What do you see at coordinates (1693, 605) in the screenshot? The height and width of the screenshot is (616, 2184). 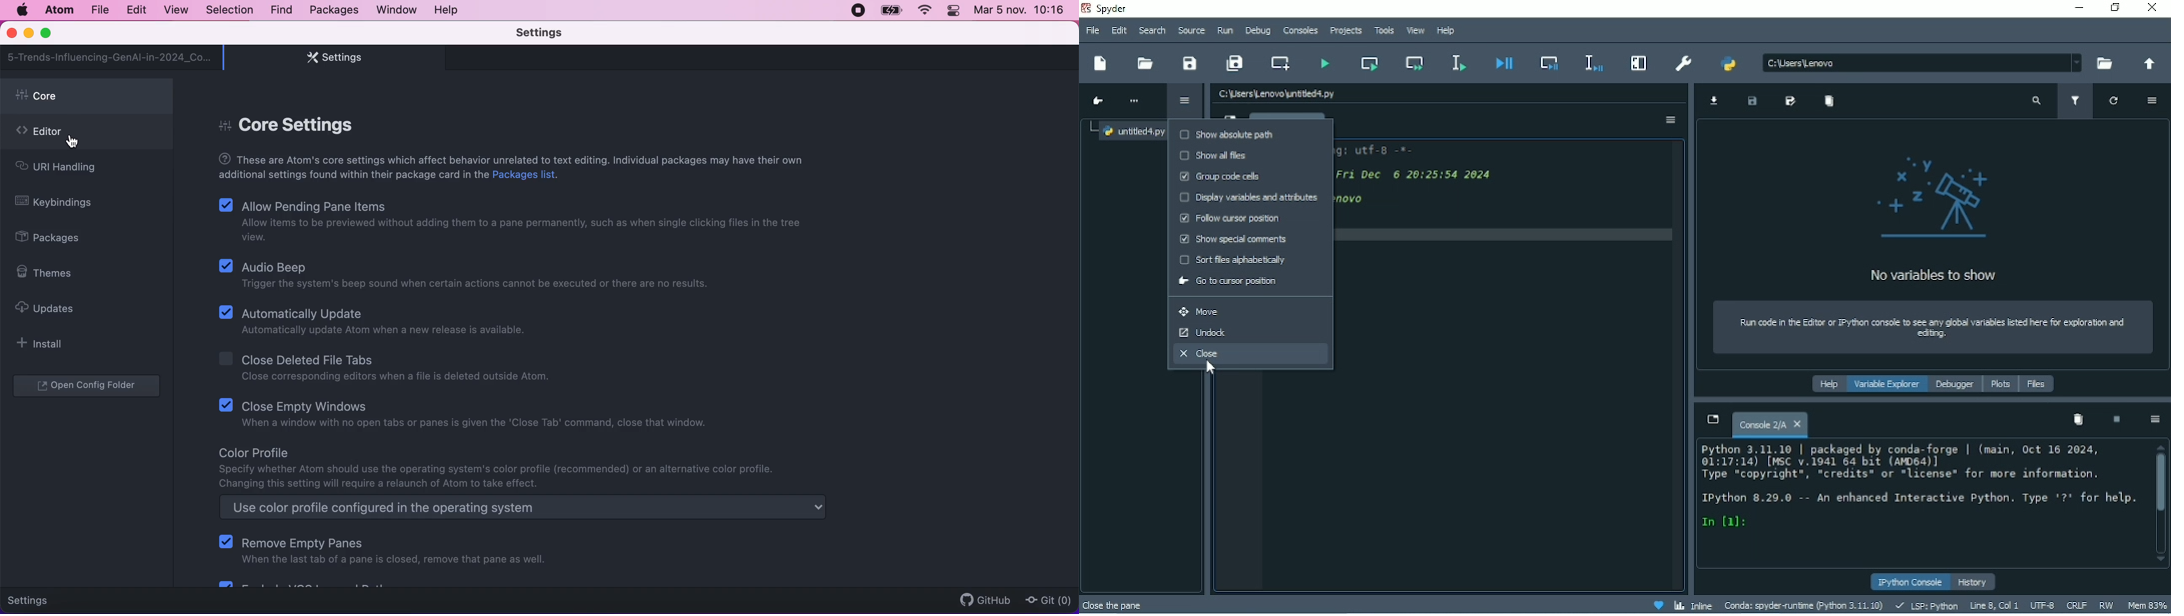 I see `Inline` at bounding box center [1693, 605].